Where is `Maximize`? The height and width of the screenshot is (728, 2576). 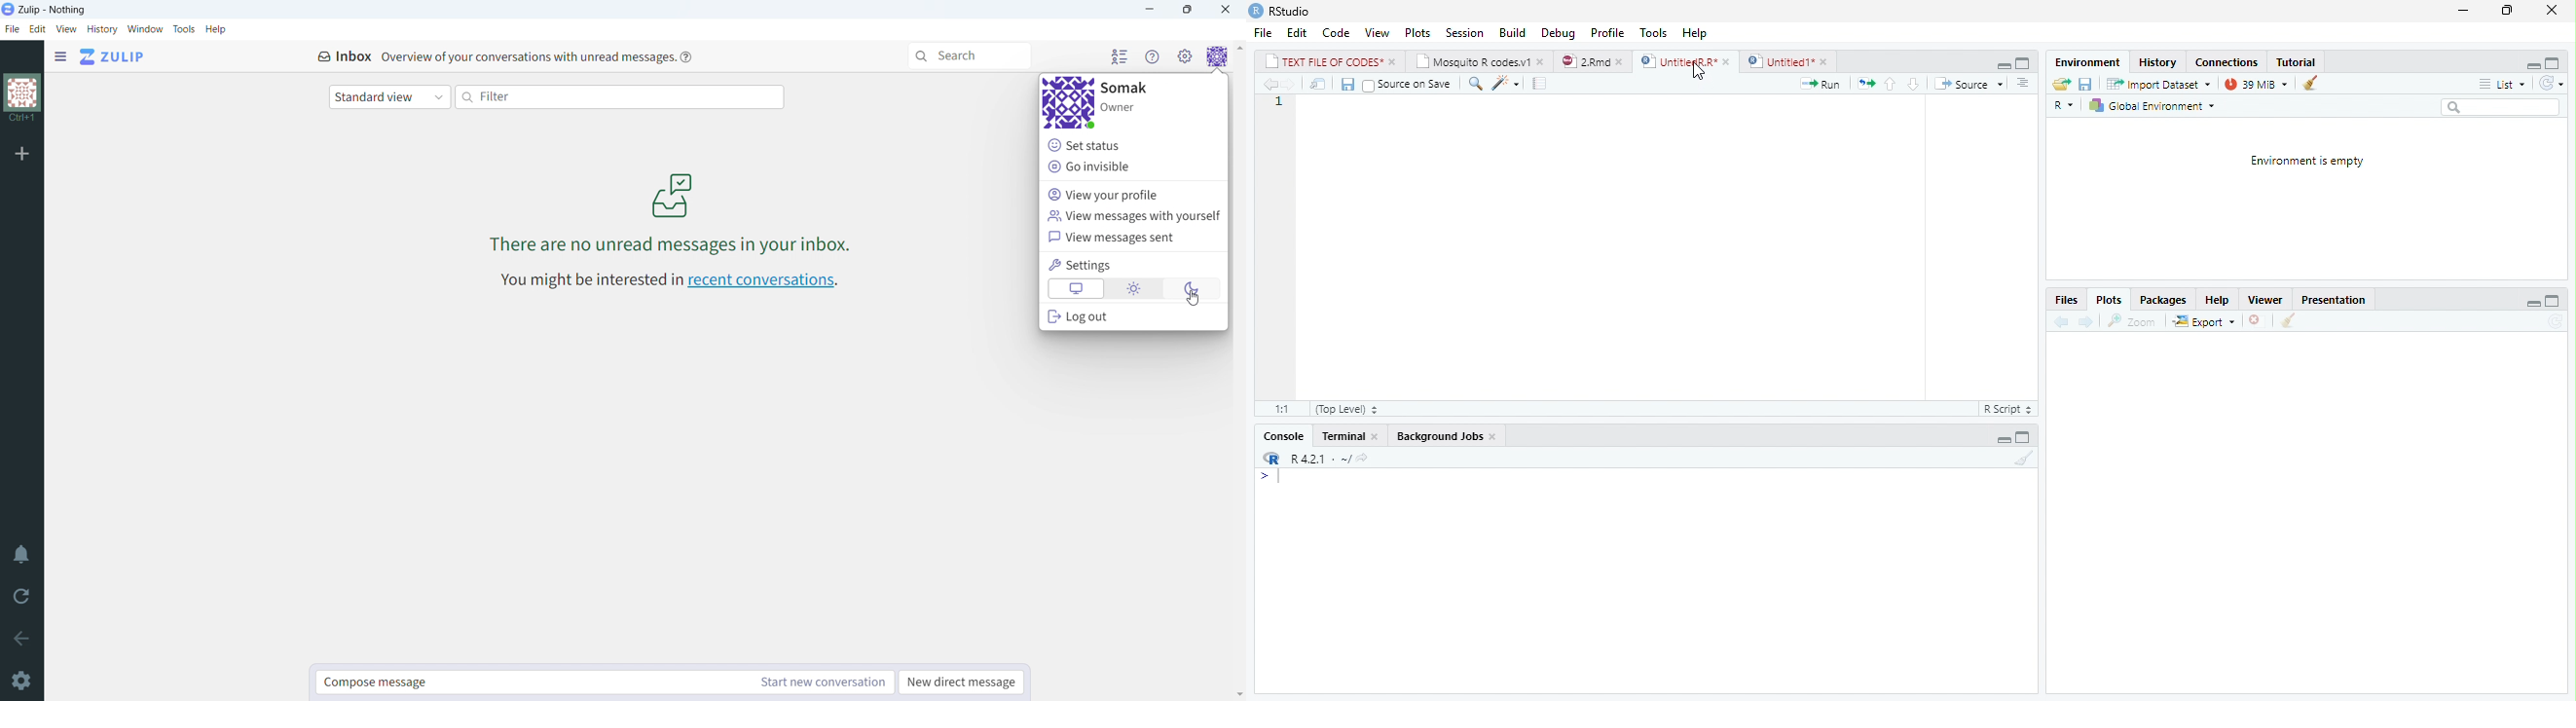
Maximize is located at coordinates (2026, 435).